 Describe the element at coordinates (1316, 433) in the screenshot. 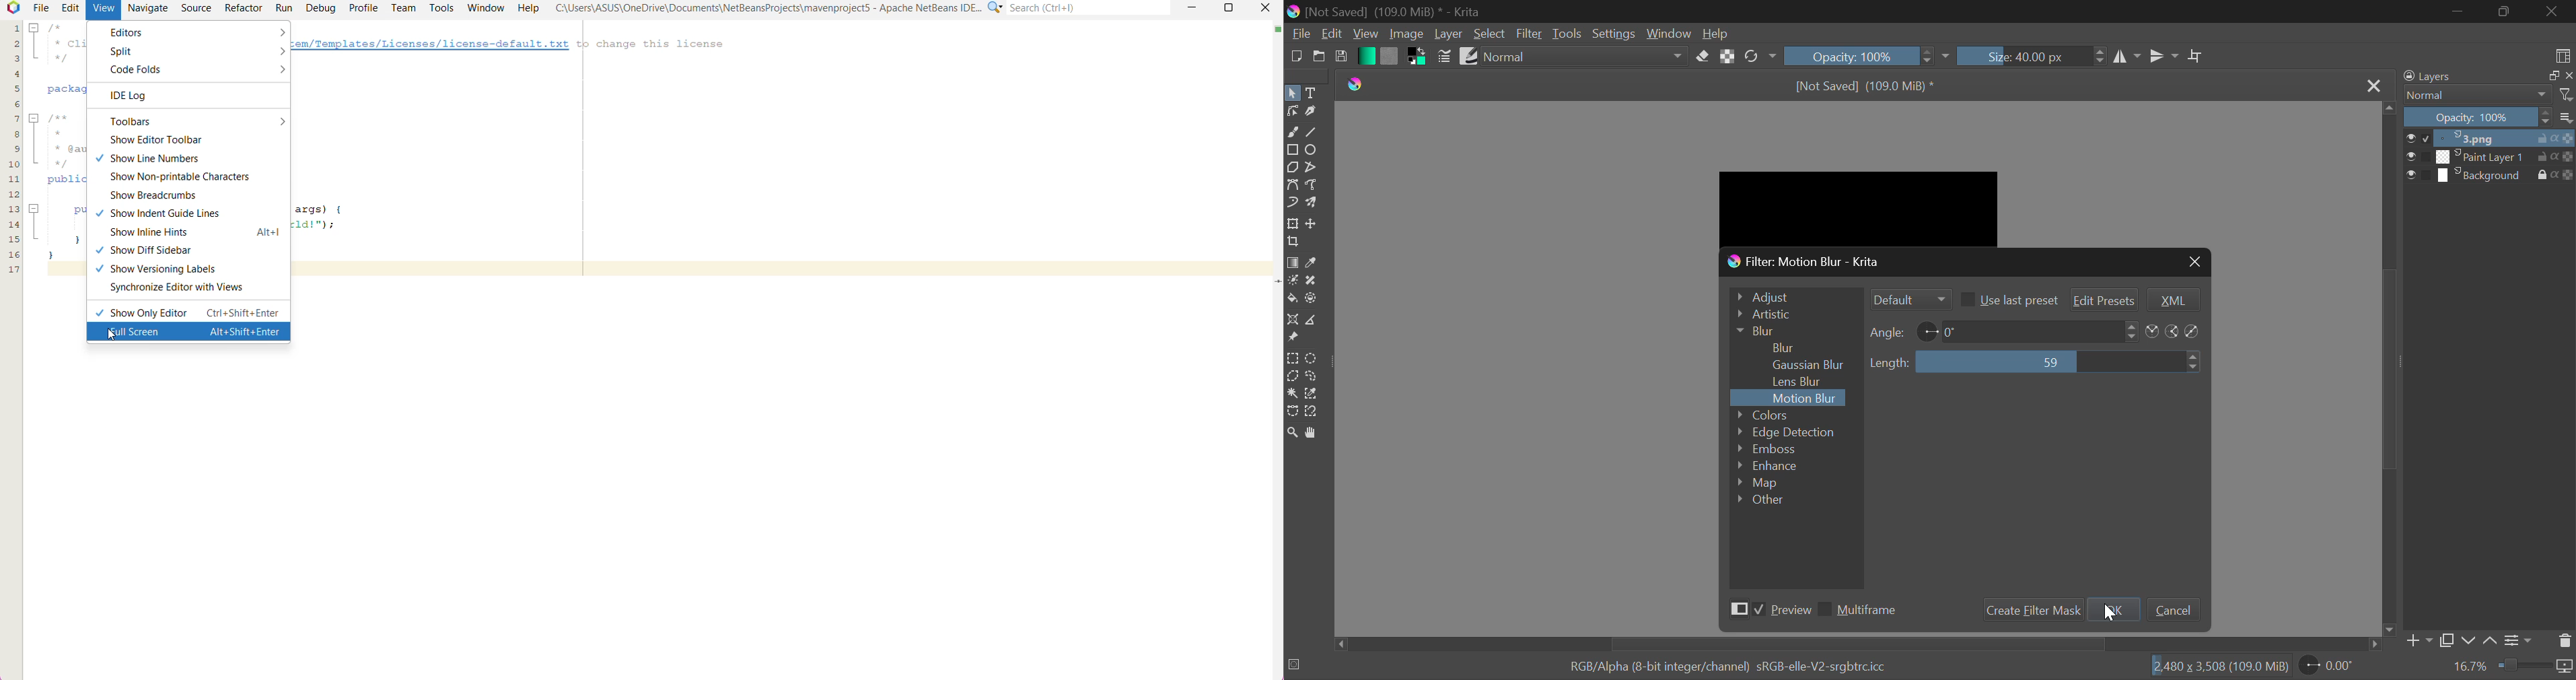

I see `Pan` at that location.